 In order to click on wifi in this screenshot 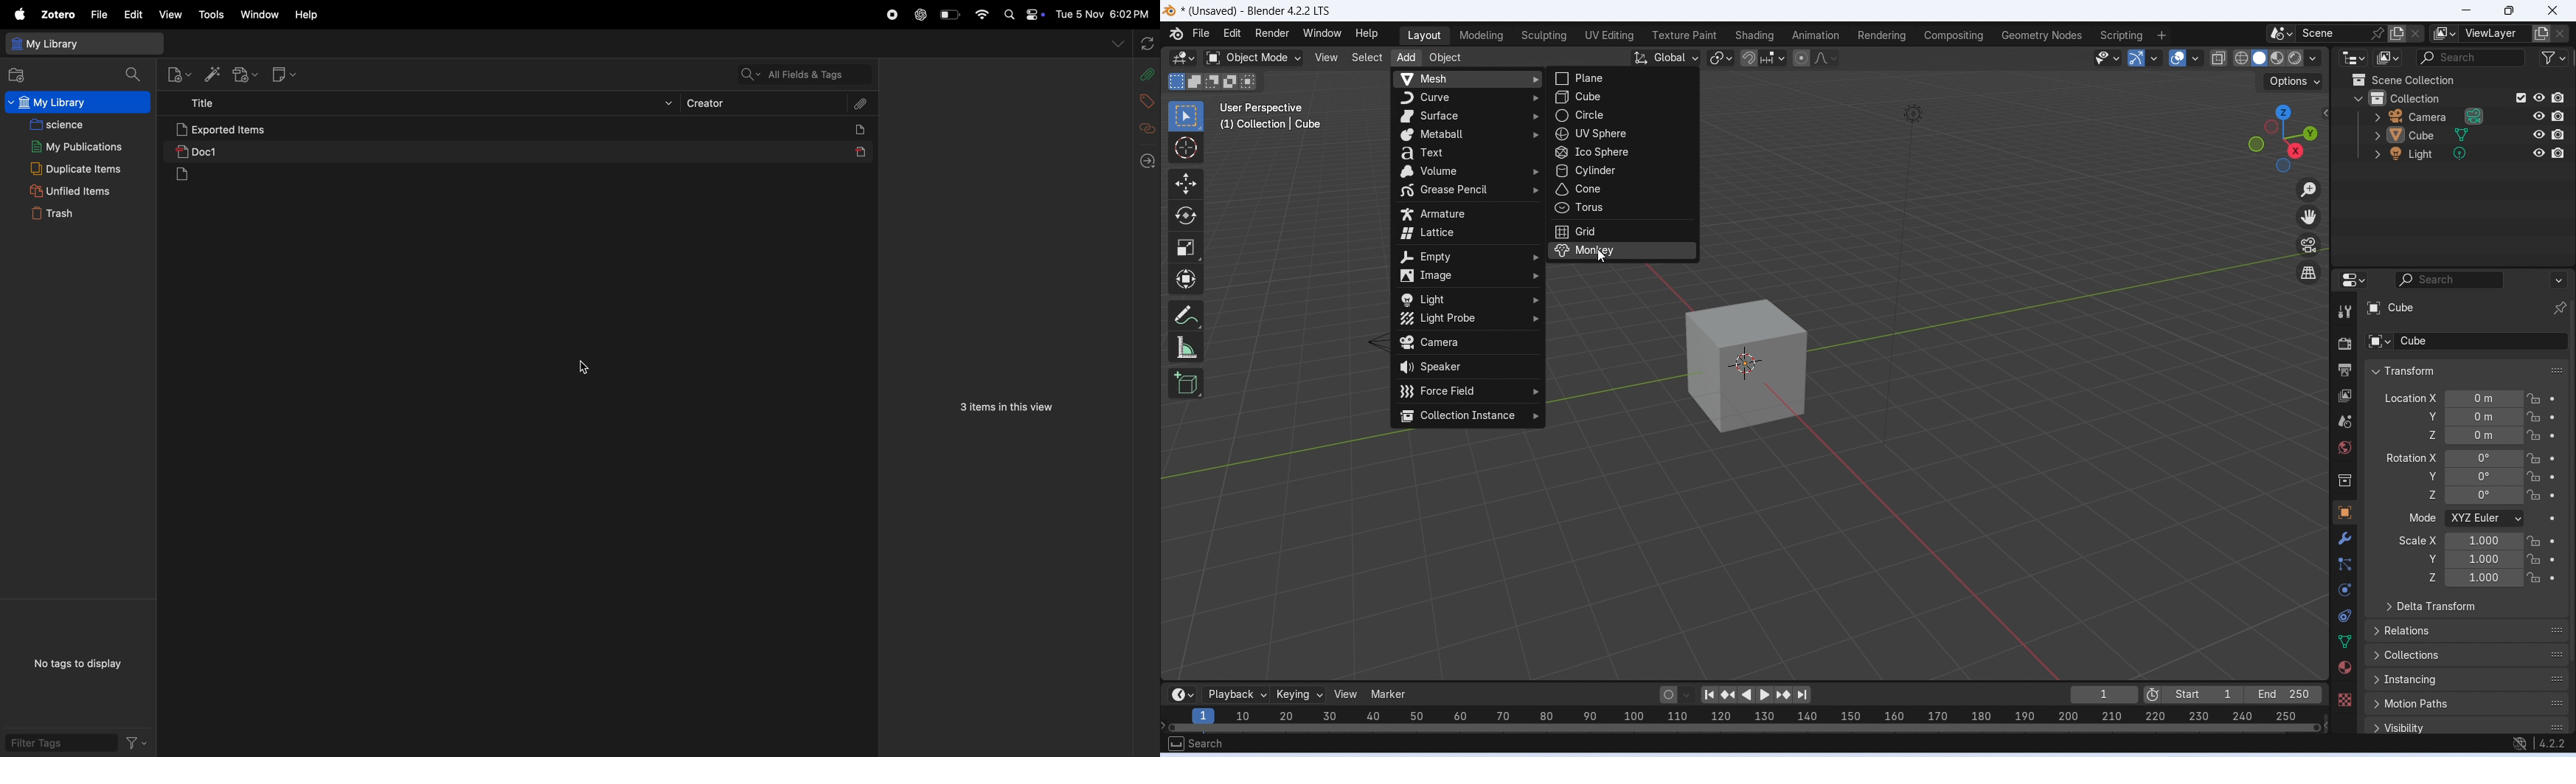, I will do `click(981, 14)`.